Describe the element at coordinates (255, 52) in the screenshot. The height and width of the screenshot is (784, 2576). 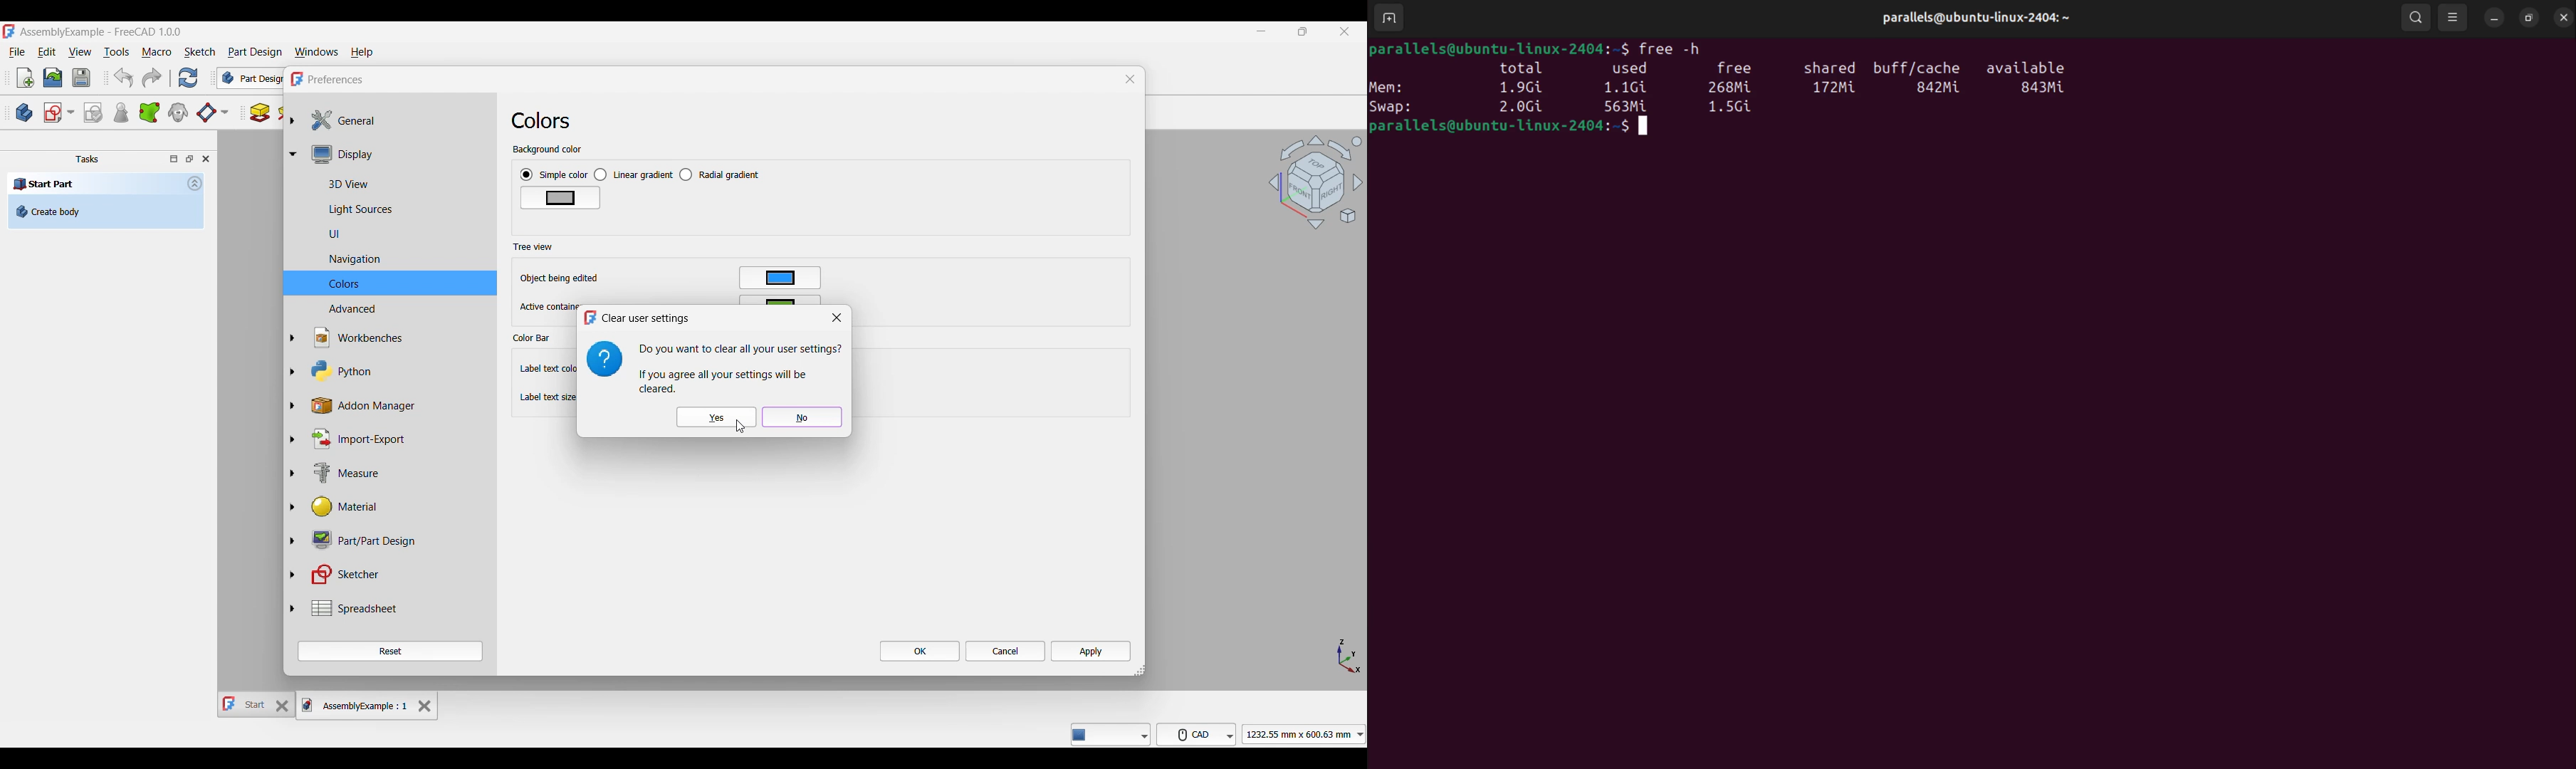
I see `Part design` at that location.